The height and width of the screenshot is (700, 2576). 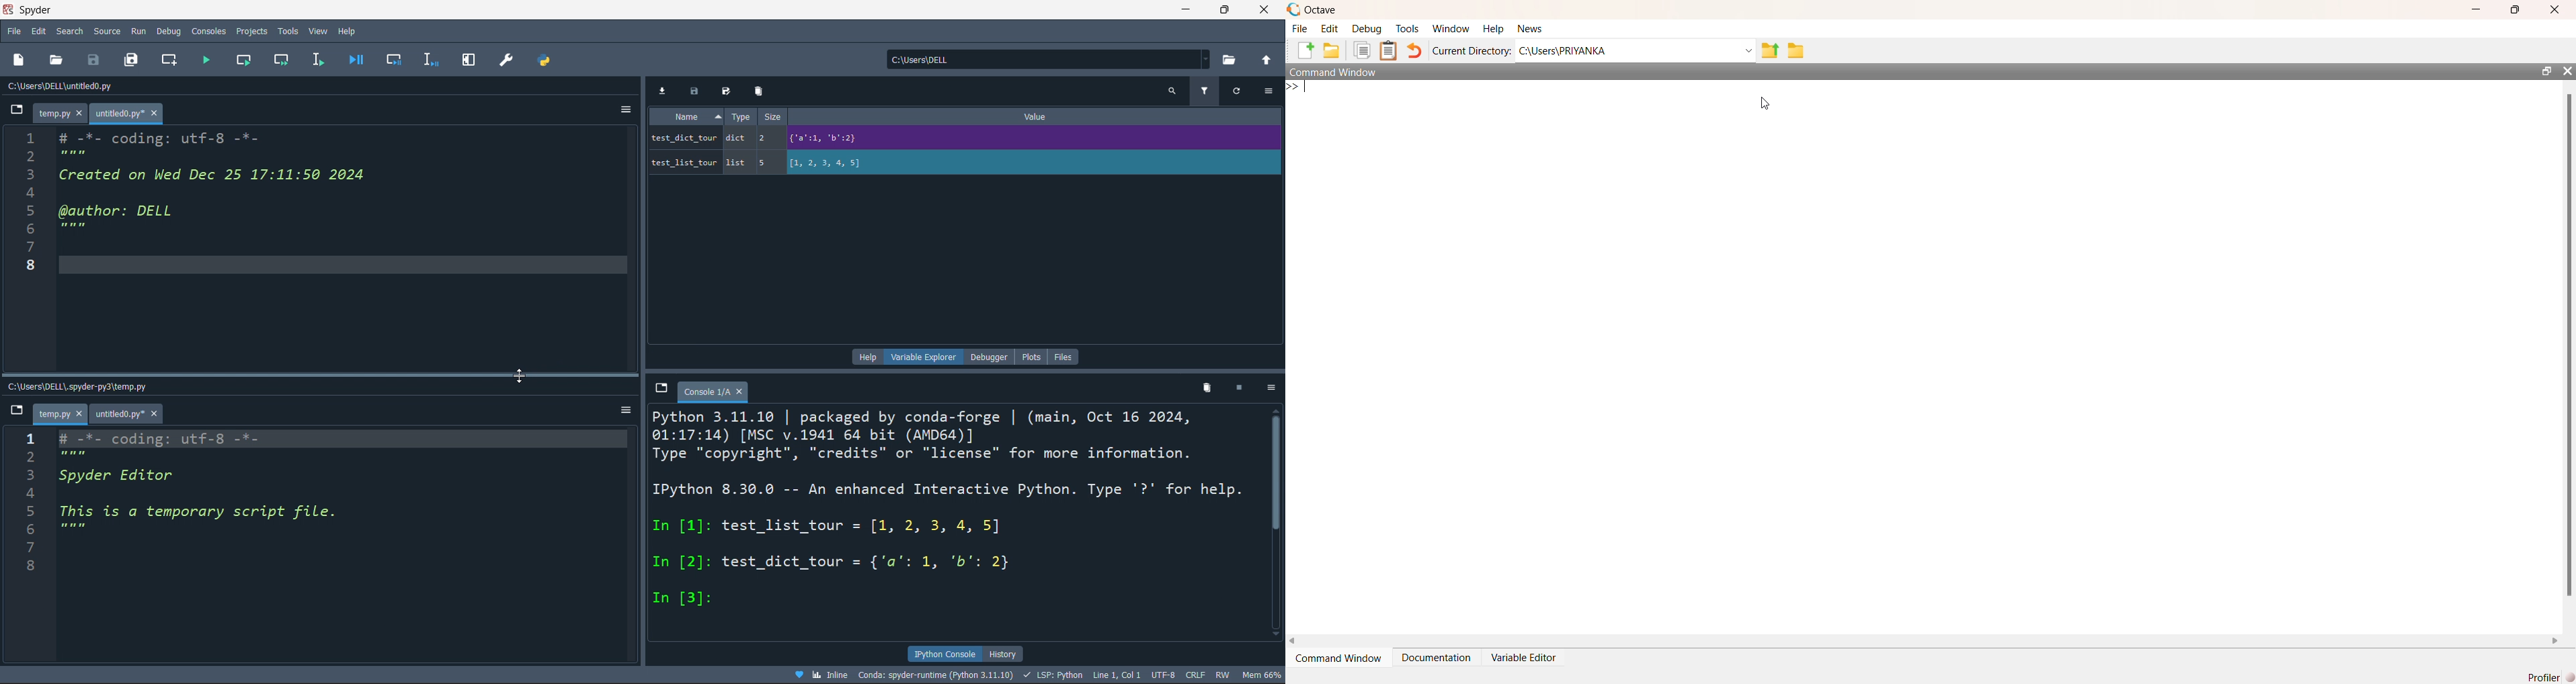 What do you see at coordinates (135, 113) in the screenshot?
I see `untitledo.py™` at bounding box center [135, 113].